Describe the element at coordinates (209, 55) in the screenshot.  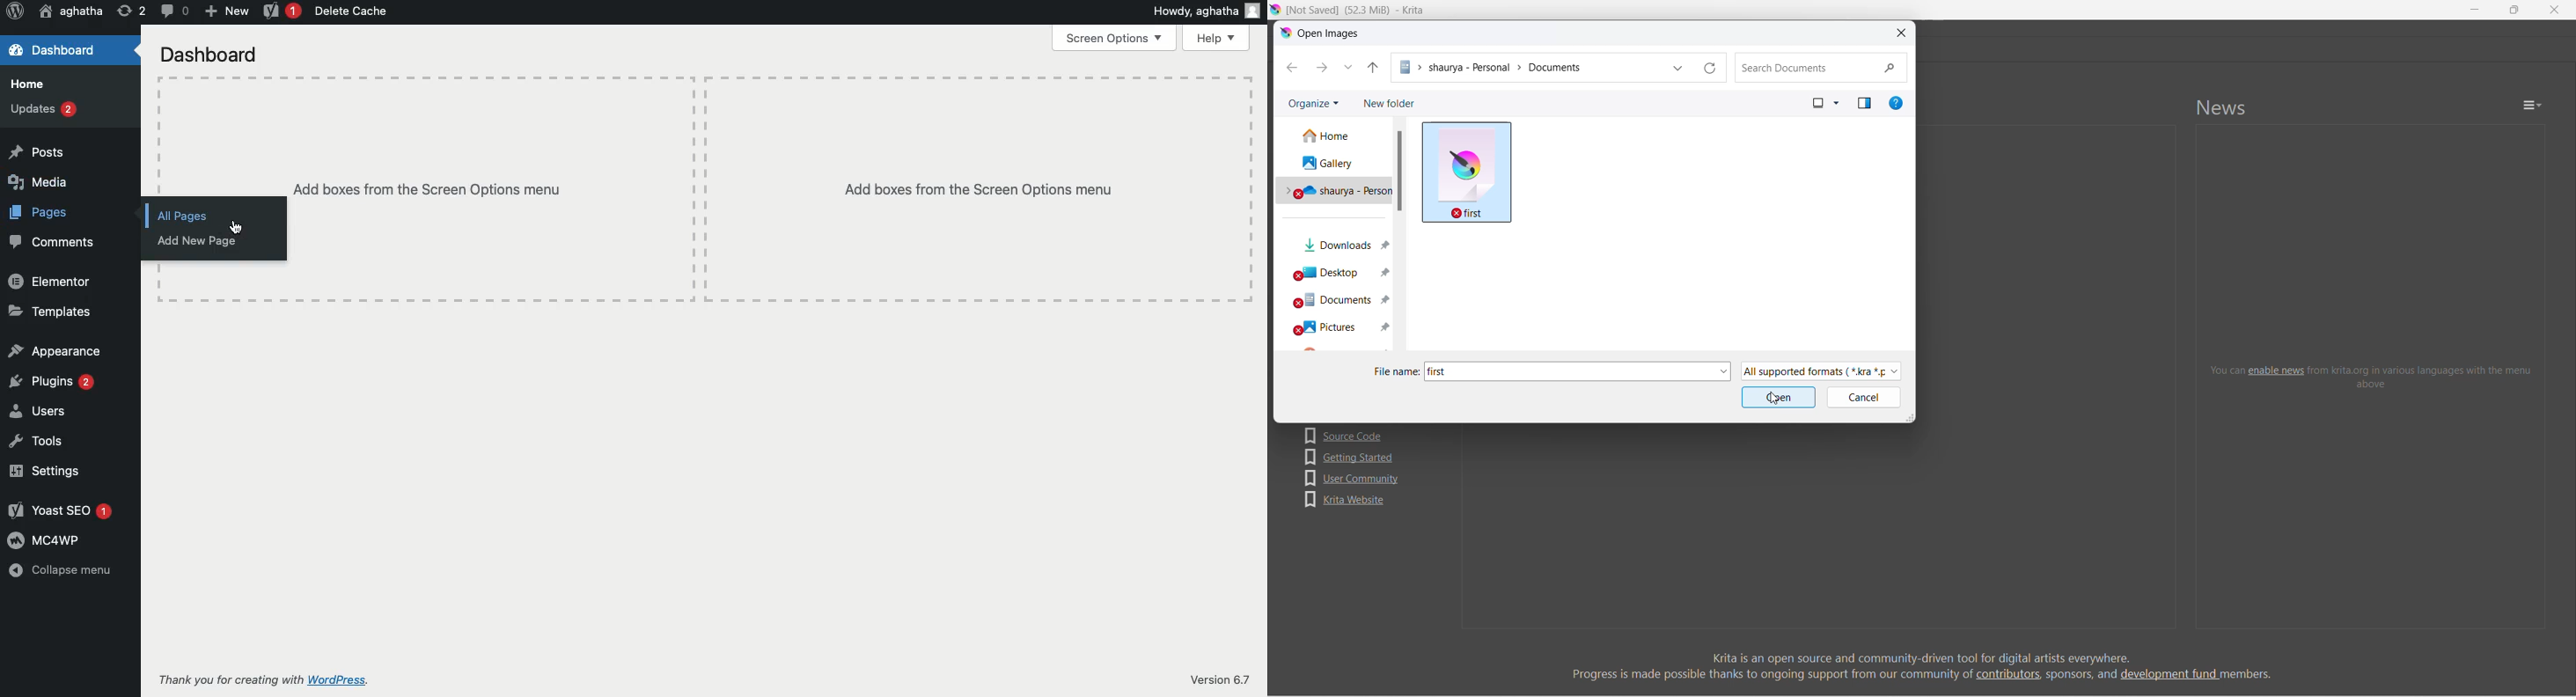
I see `Dashboard` at that location.